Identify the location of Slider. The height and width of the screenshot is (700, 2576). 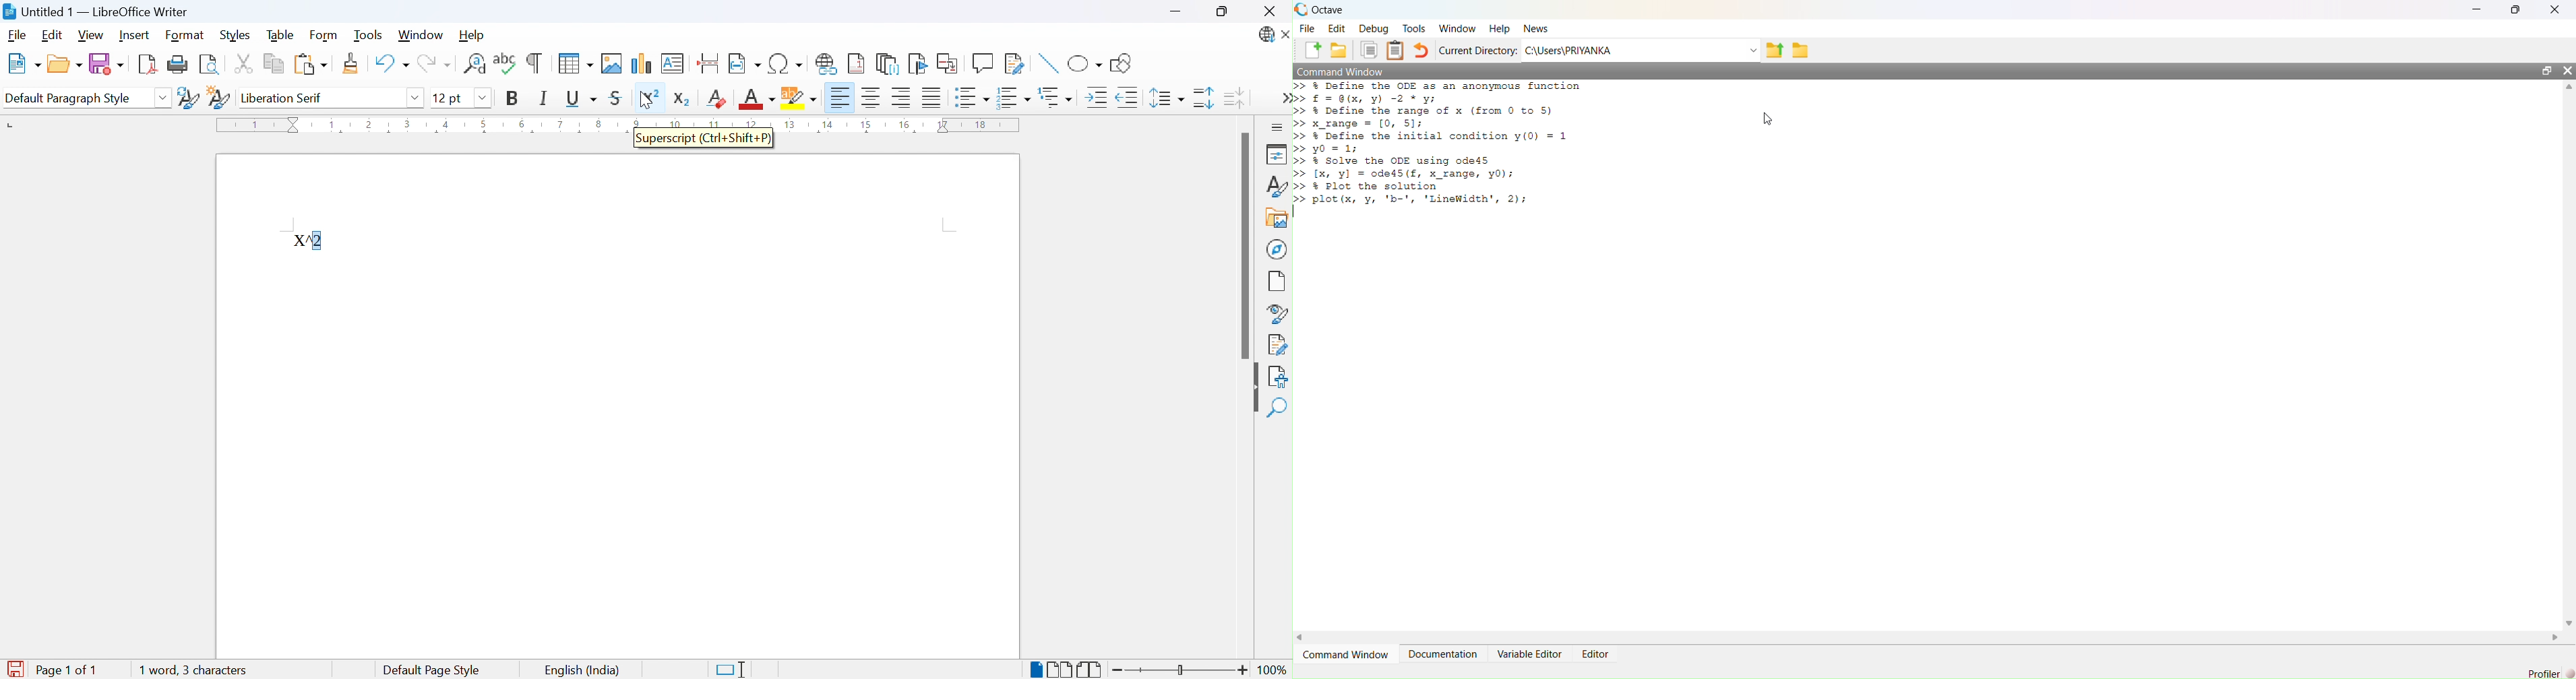
(1179, 670).